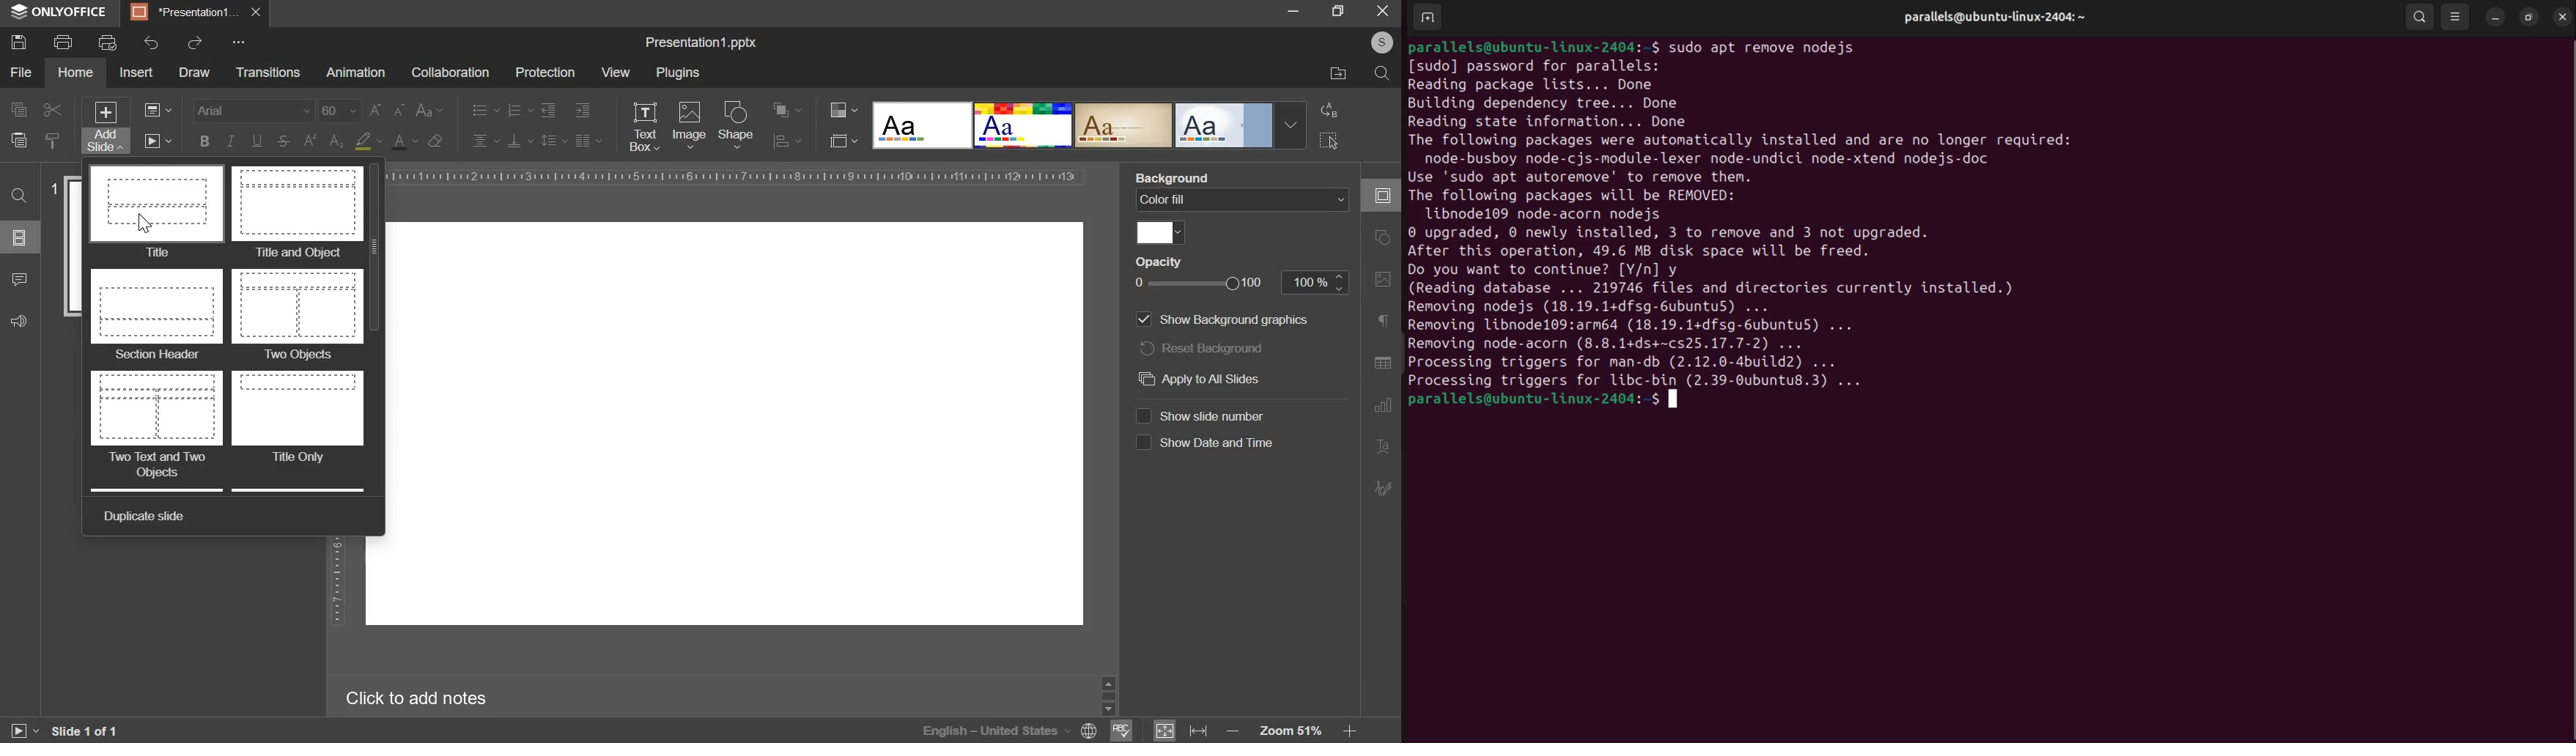  Describe the element at coordinates (53, 140) in the screenshot. I see `clear style` at that location.